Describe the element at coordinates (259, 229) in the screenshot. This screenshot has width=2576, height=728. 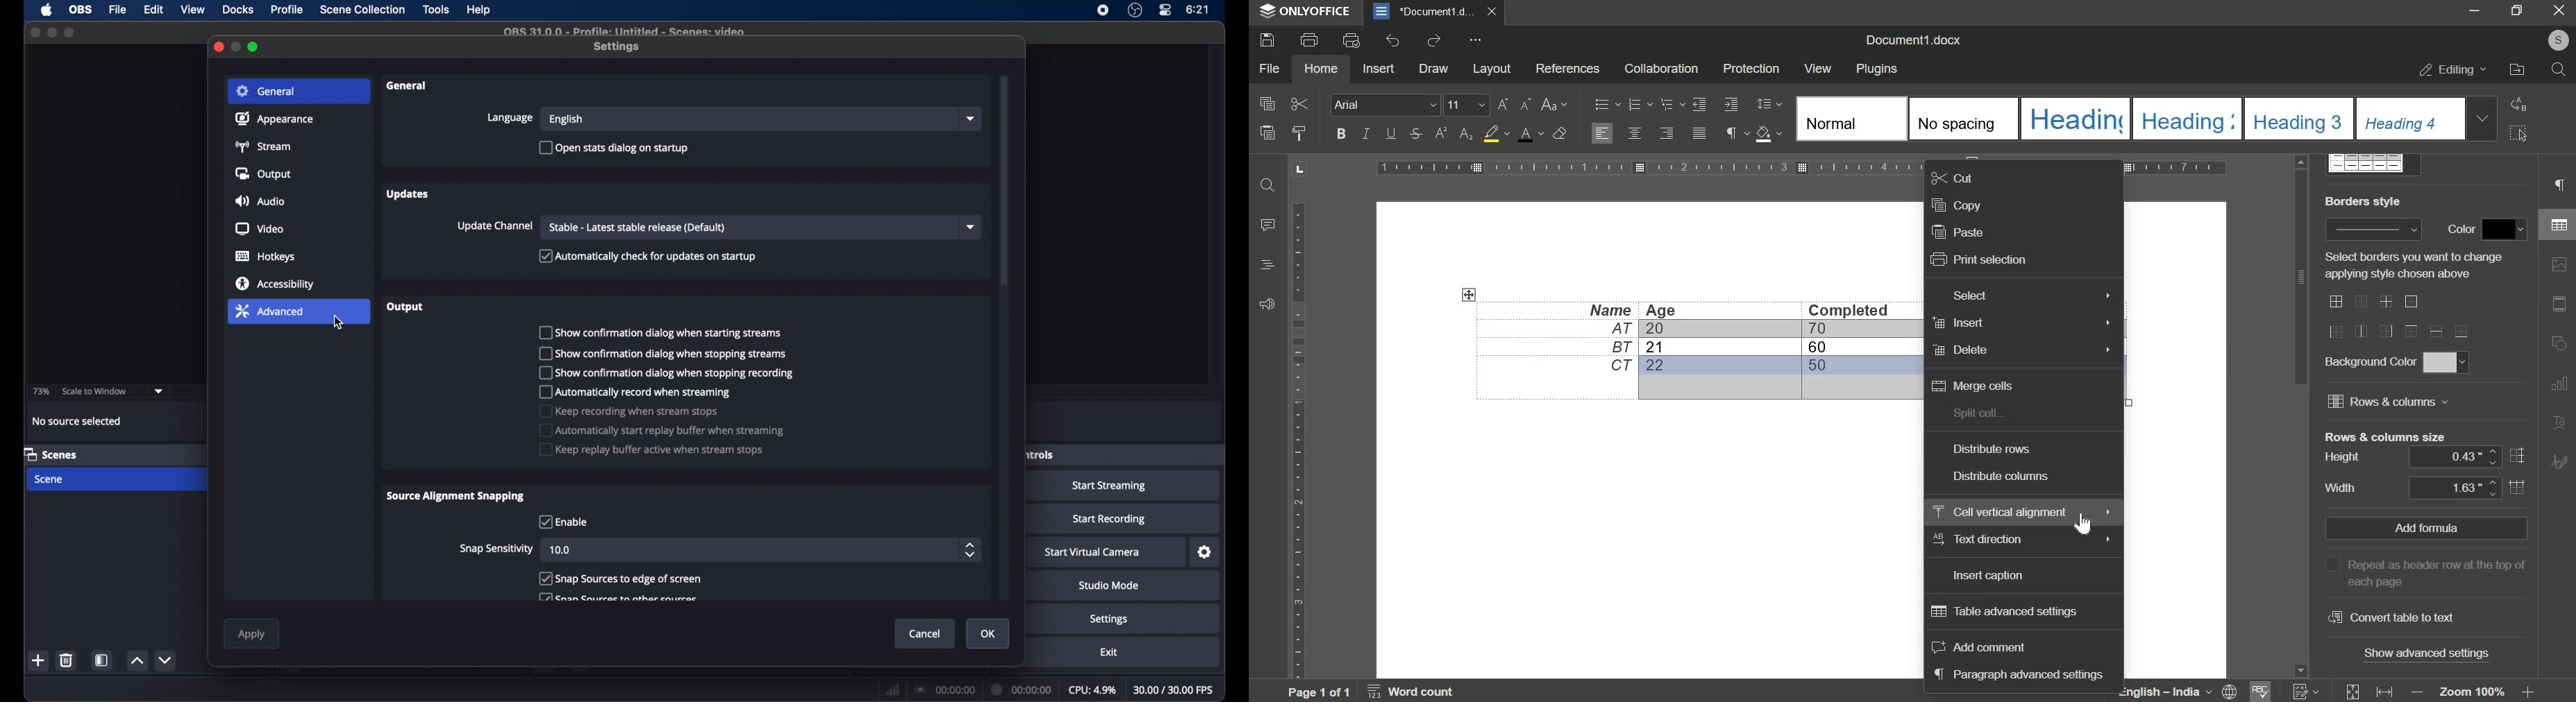
I see `video` at that location.